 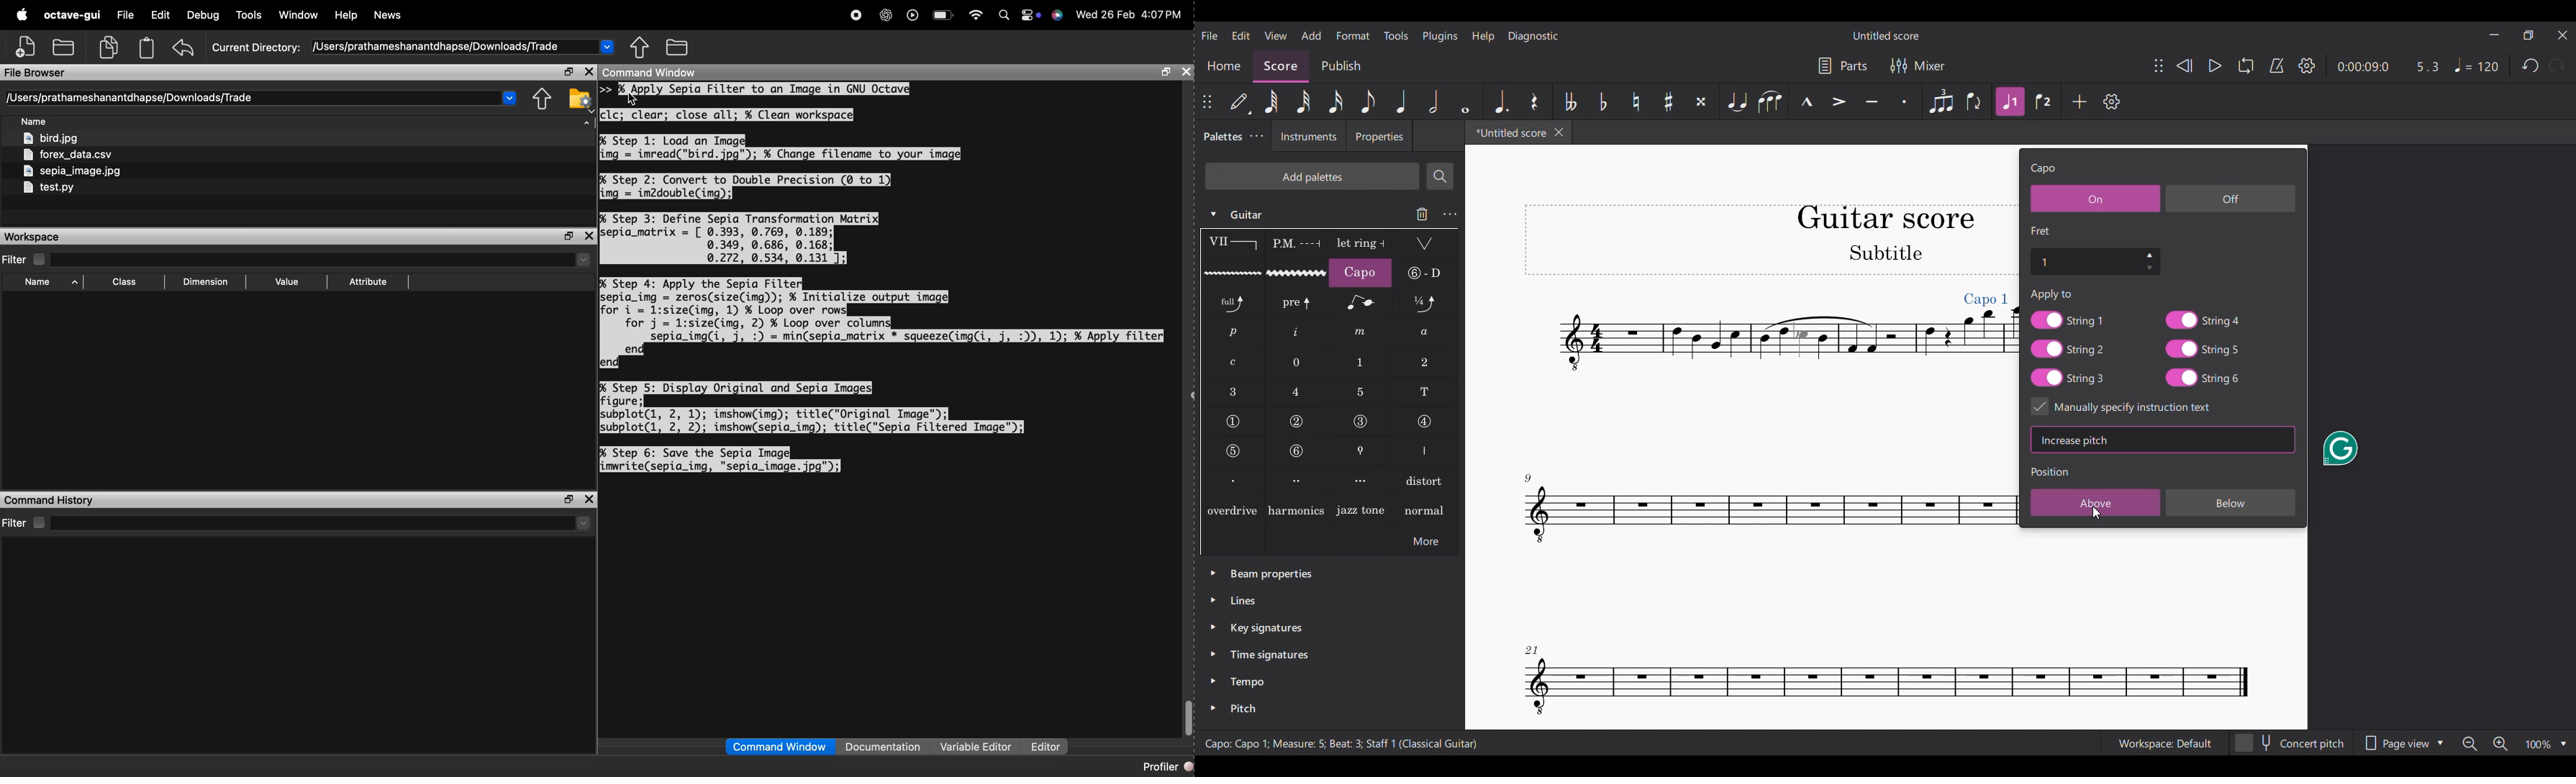 What do you see at coordinates (35, 120) in the screenshot?
I see `Name` at bounding box center [35, 120].